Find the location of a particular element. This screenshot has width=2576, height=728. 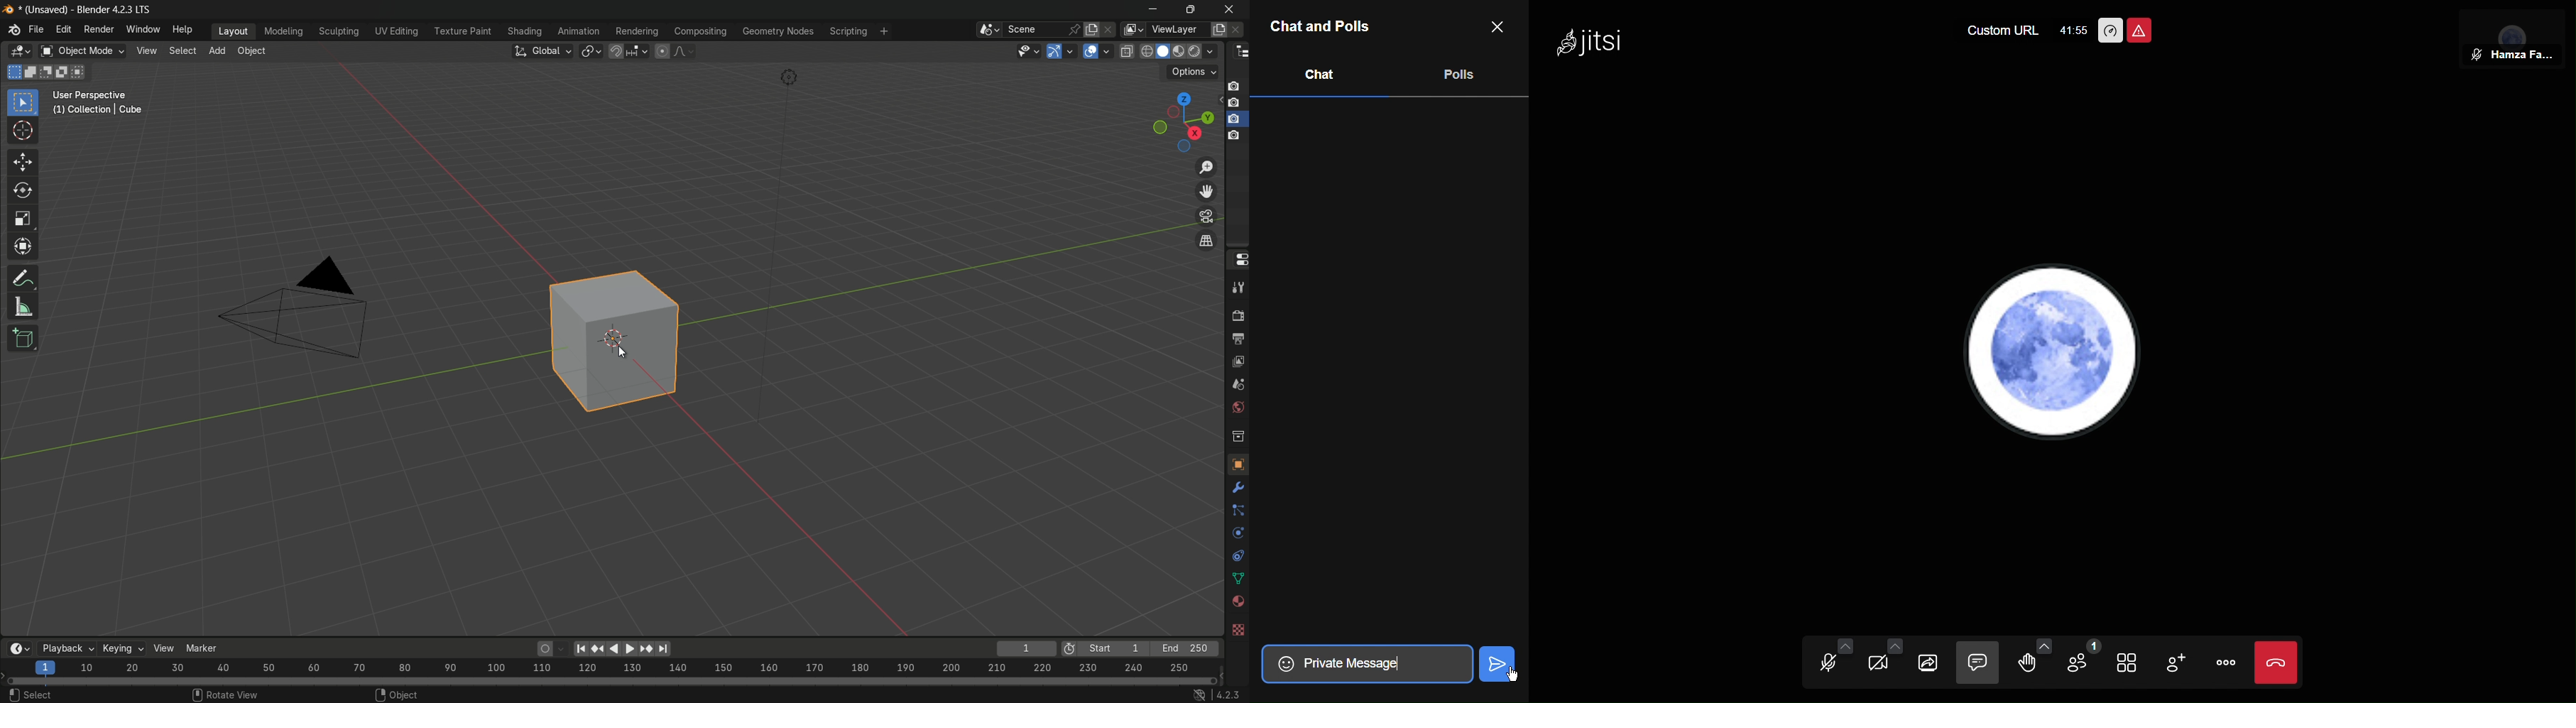

render is located at coordinates (1238, 316).